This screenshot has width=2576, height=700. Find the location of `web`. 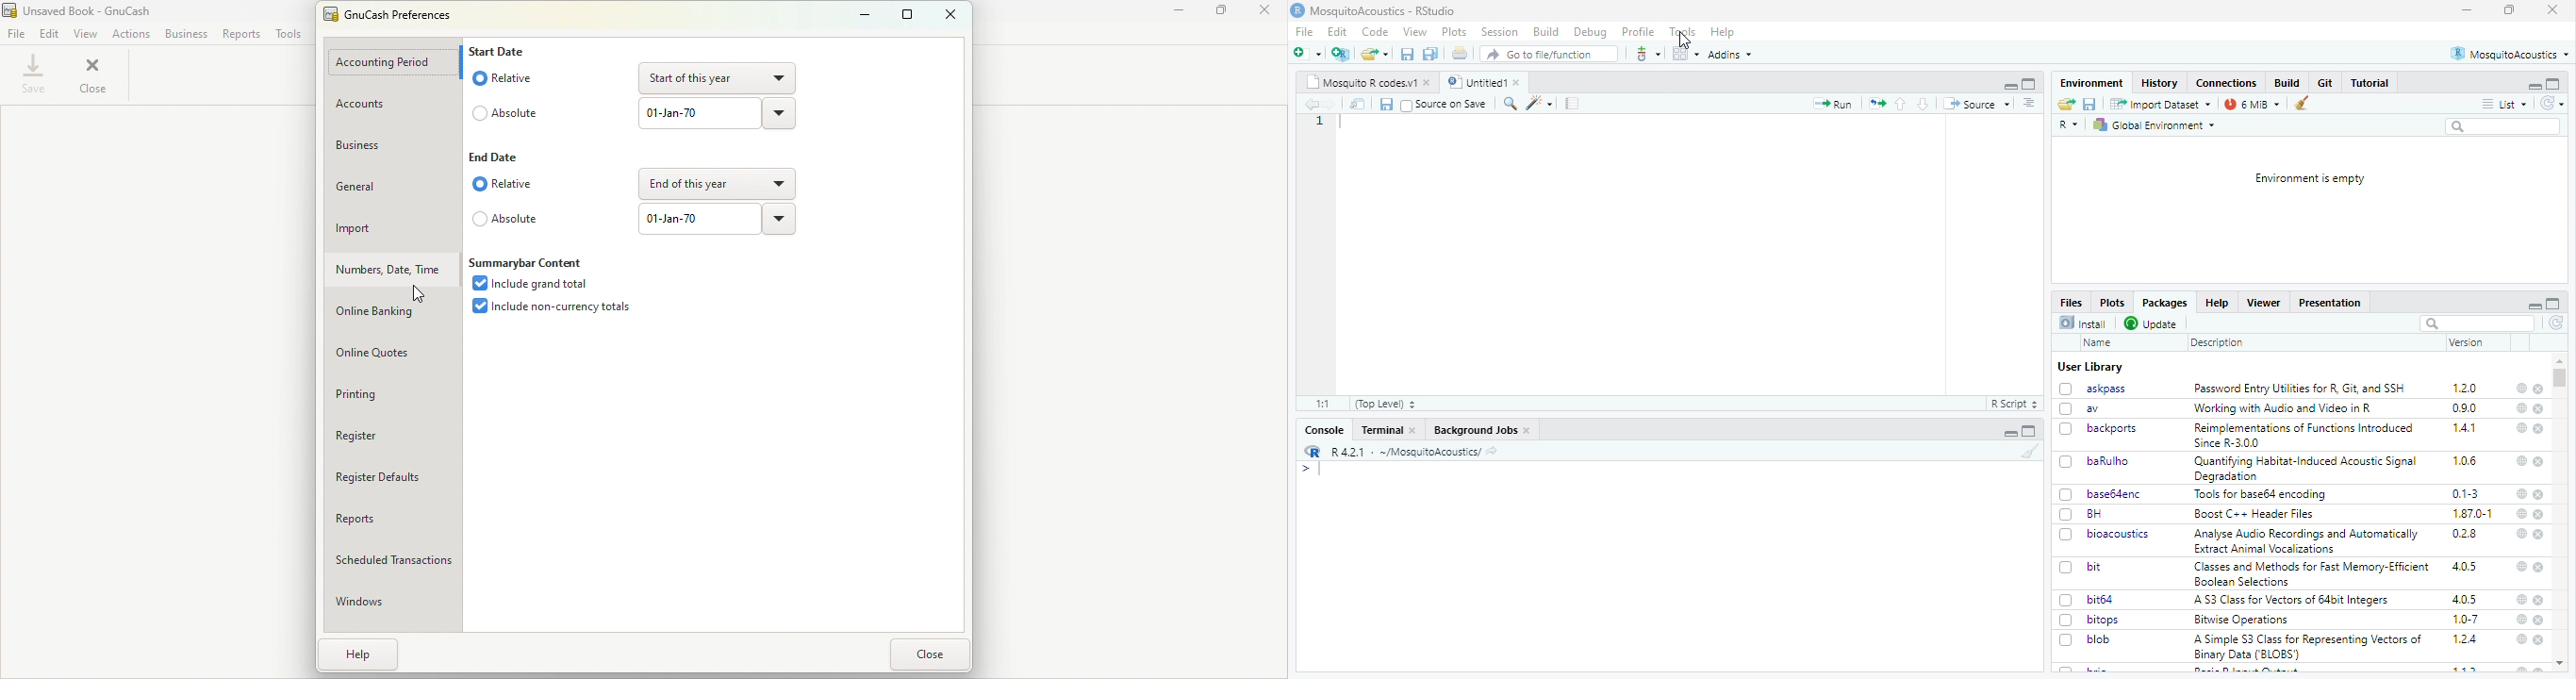

web is located at coordinates (2522, 600).